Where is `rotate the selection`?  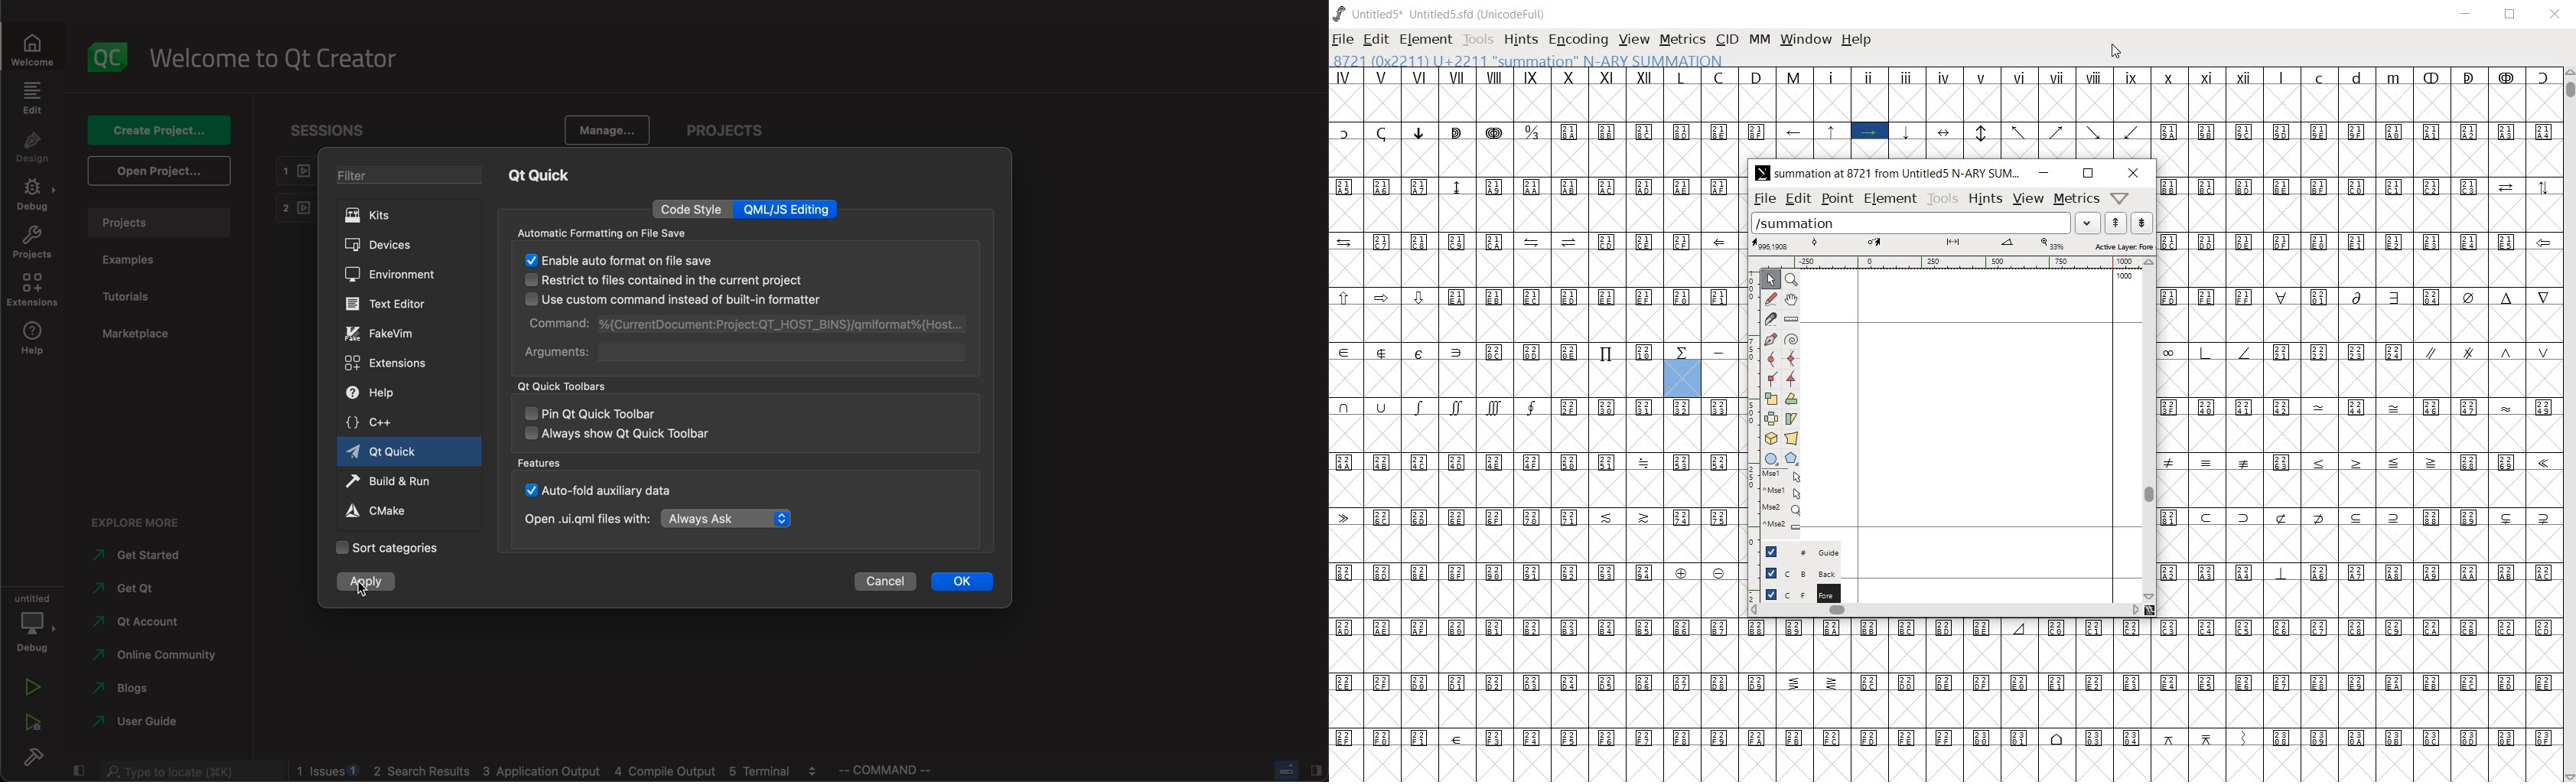
rotate the selection is located at coordinates (1791, 399).